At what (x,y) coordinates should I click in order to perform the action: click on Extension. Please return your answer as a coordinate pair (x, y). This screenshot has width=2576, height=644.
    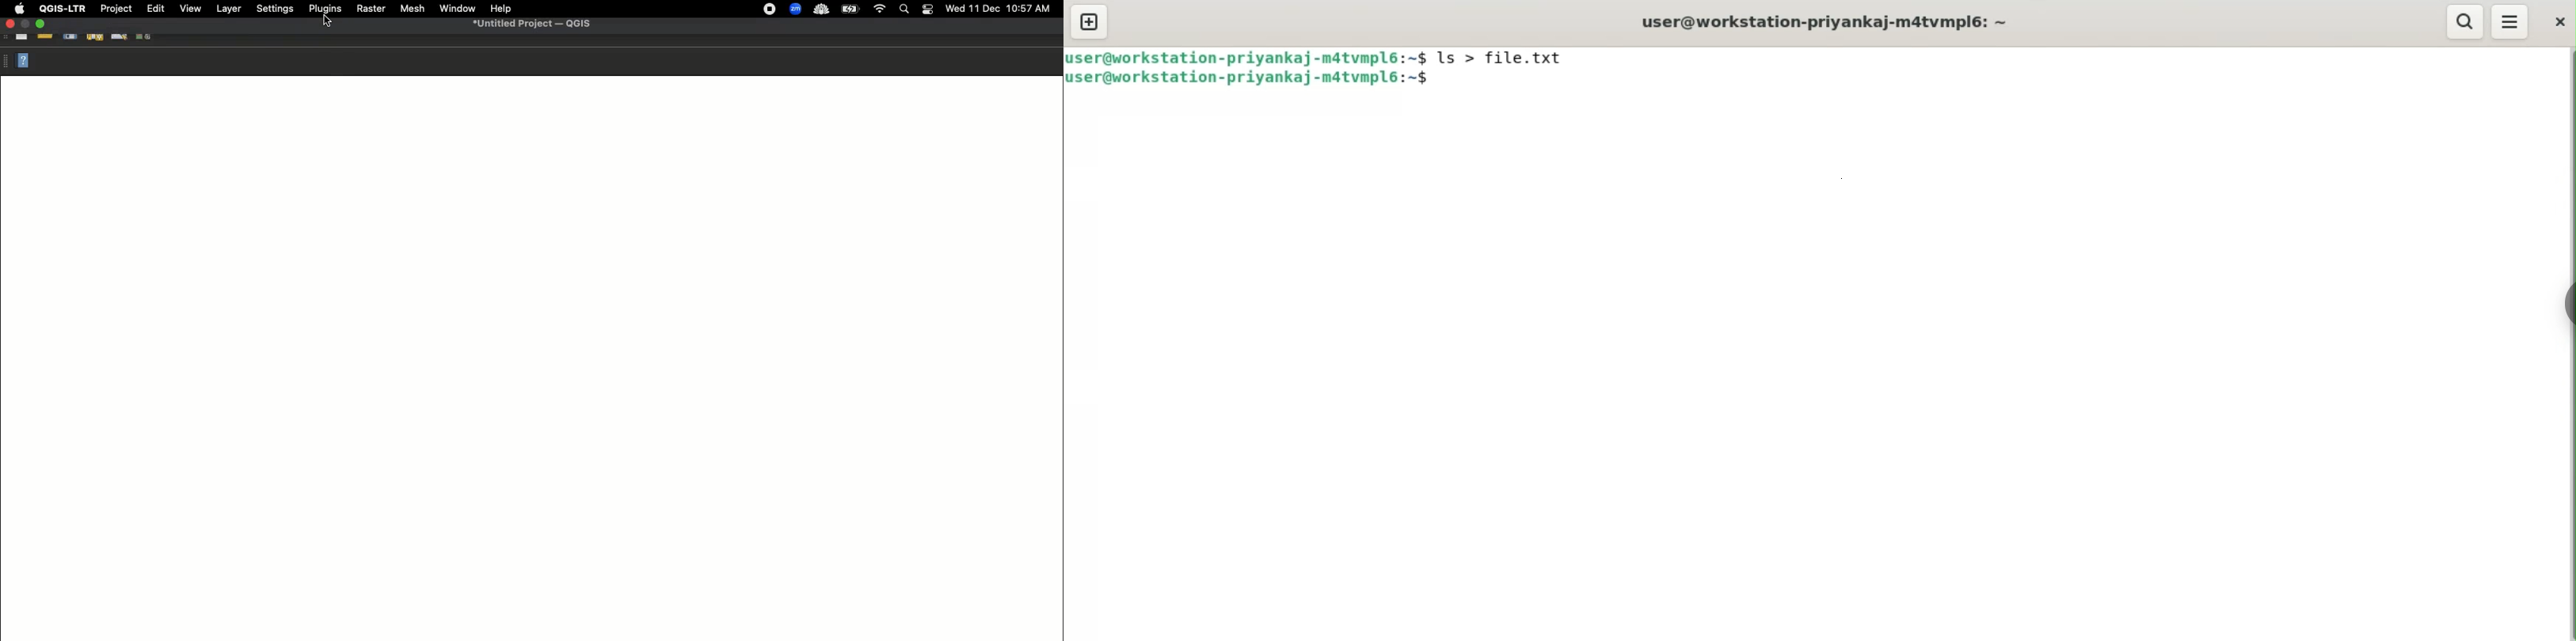
    Looking at the image, I should click on (823, 10).